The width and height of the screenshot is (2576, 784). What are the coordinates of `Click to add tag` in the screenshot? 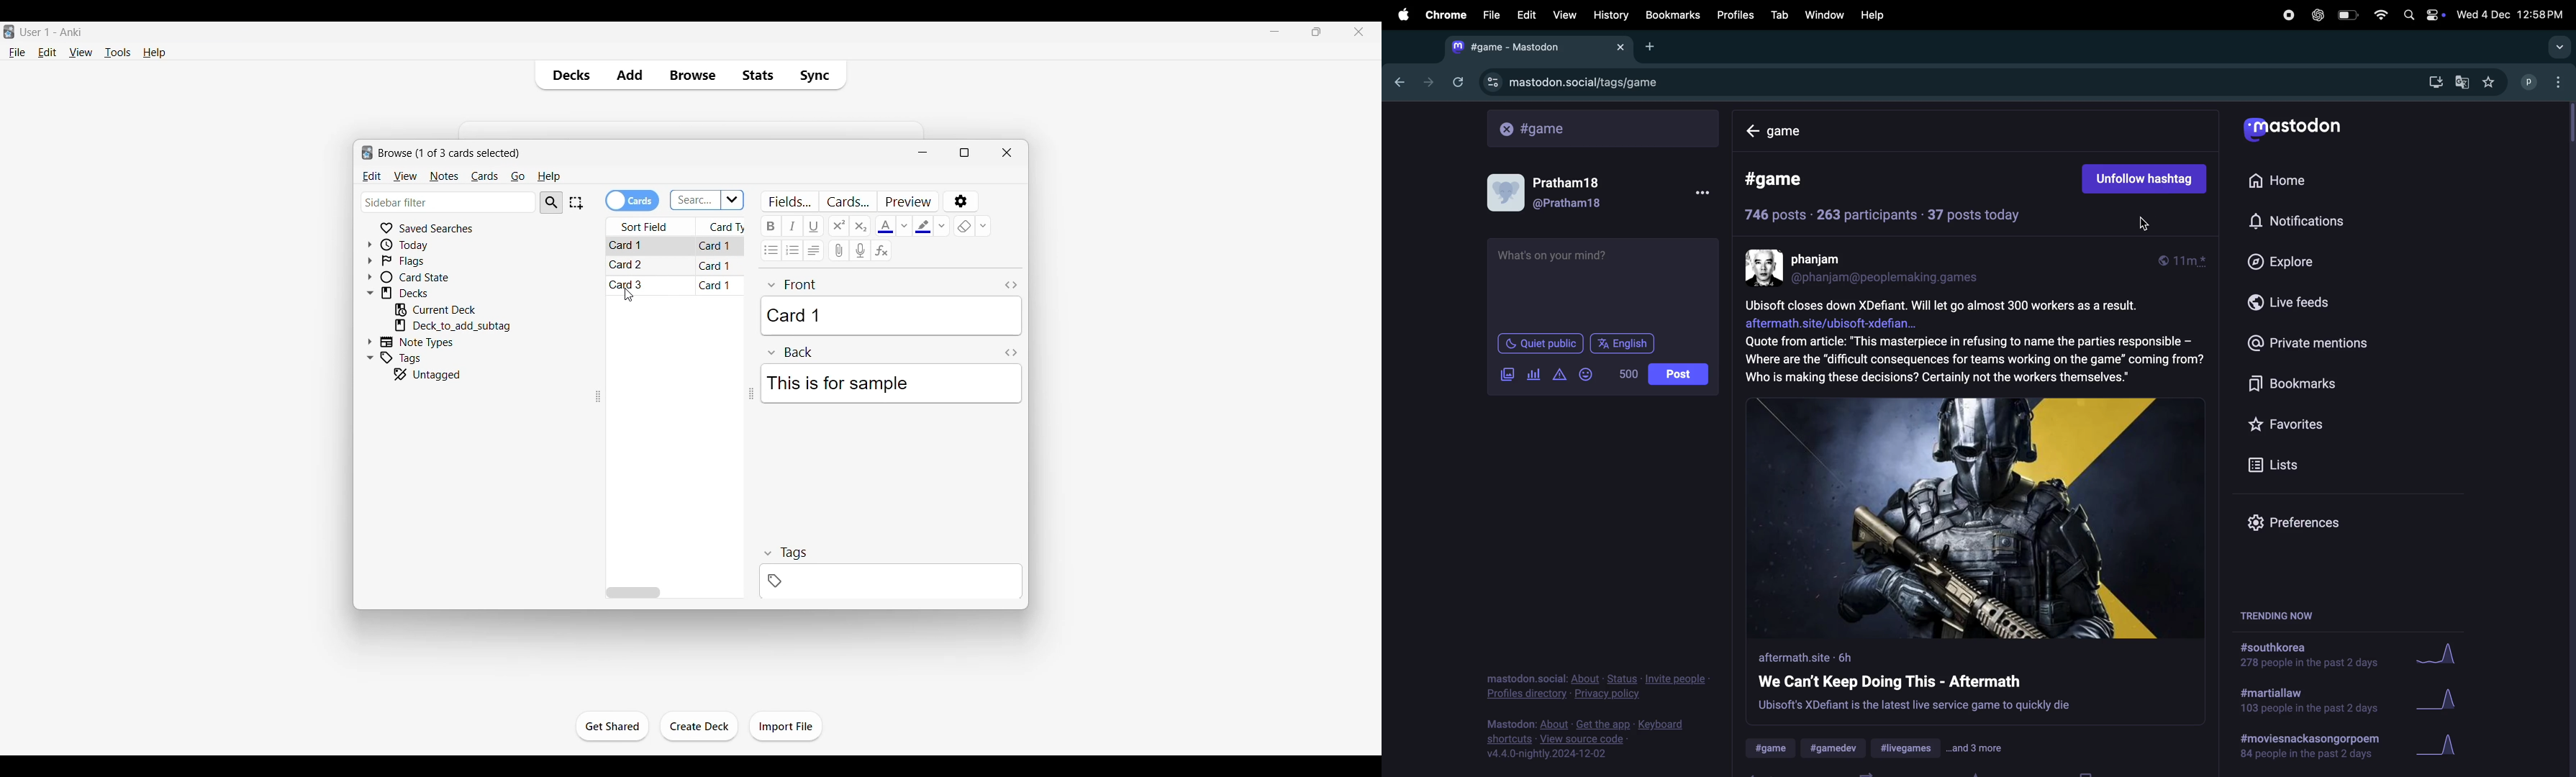 It's located at (891, 581).